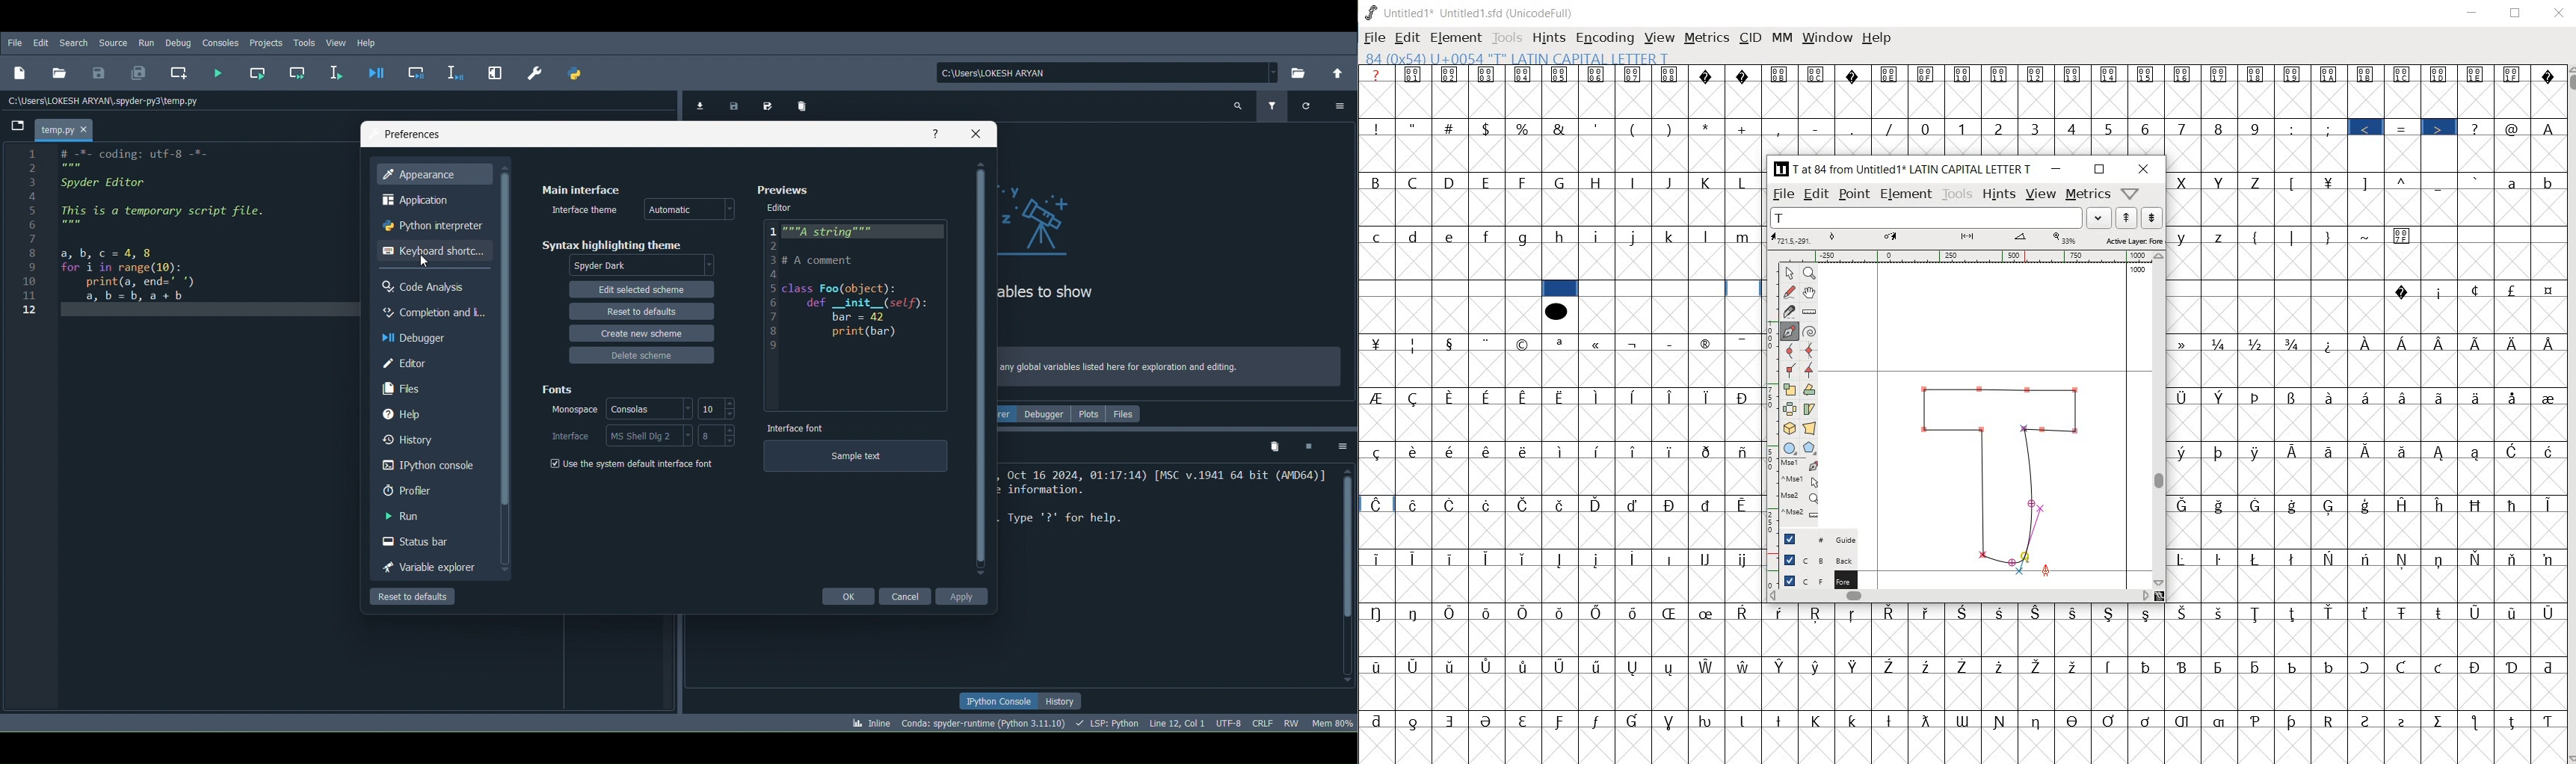 This screenshot has width=2576, height=784. I want to click on Tools, so click(307, 42).